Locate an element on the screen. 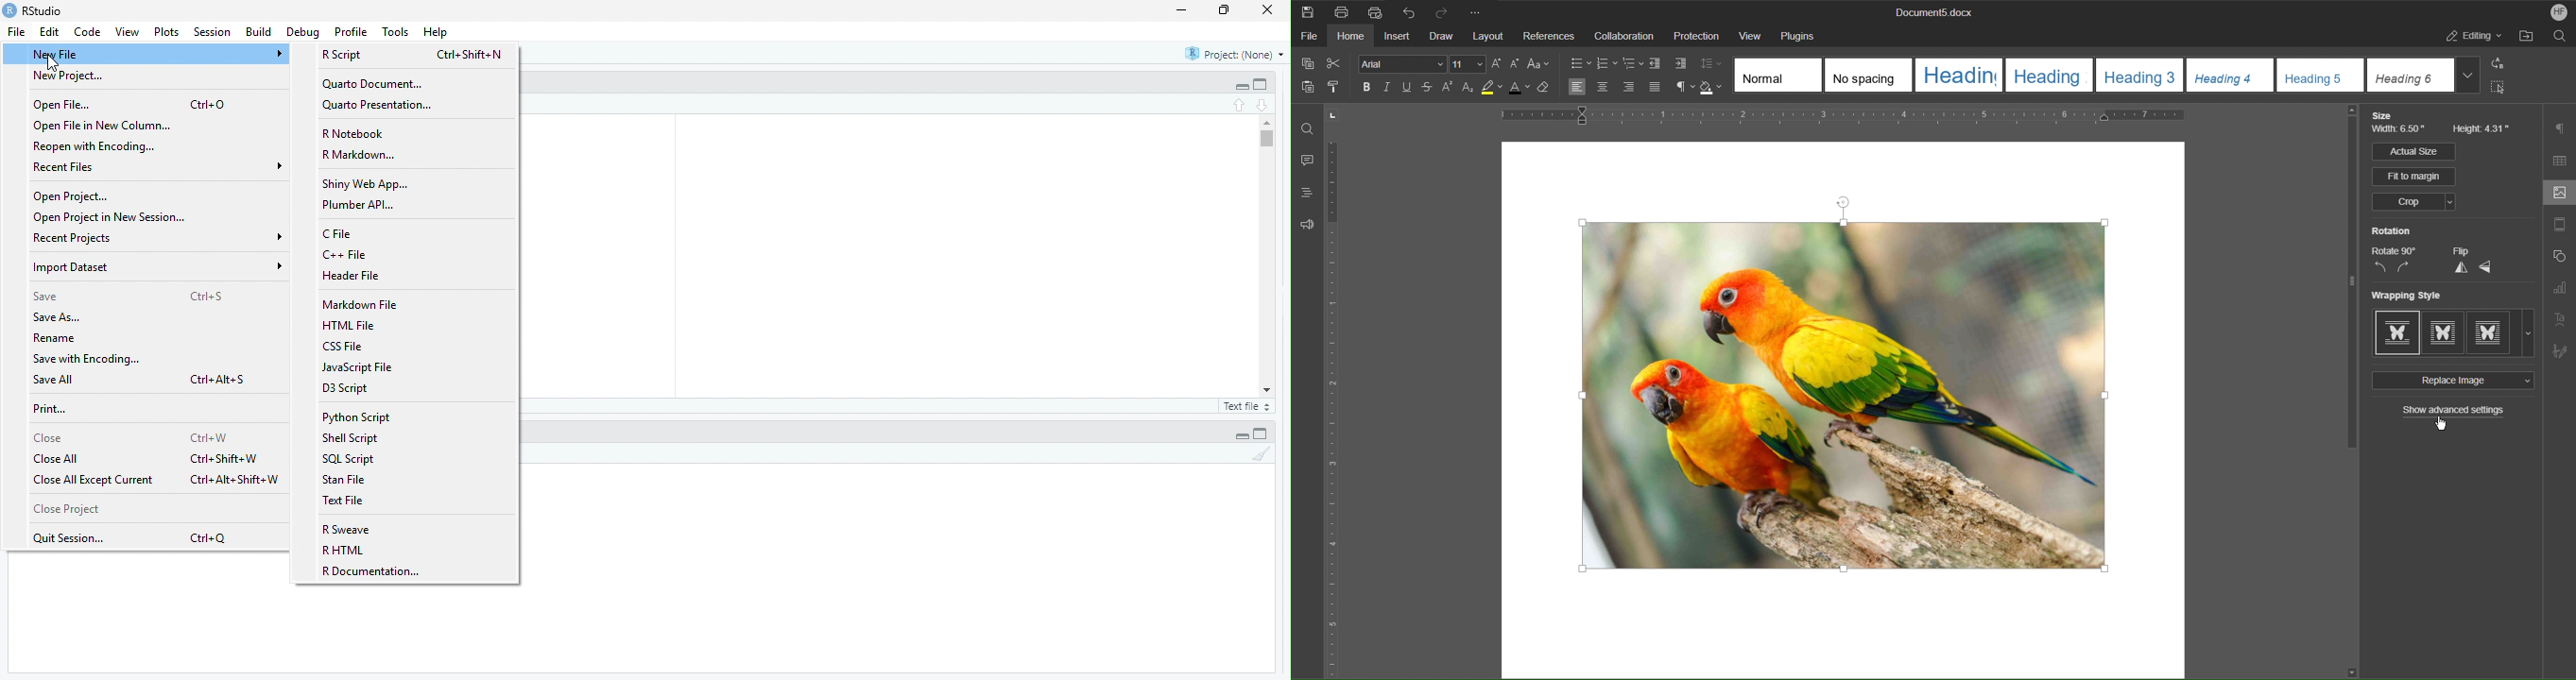 The image size is (2576, 700). Rotation is located at coordinates (2392, 231).